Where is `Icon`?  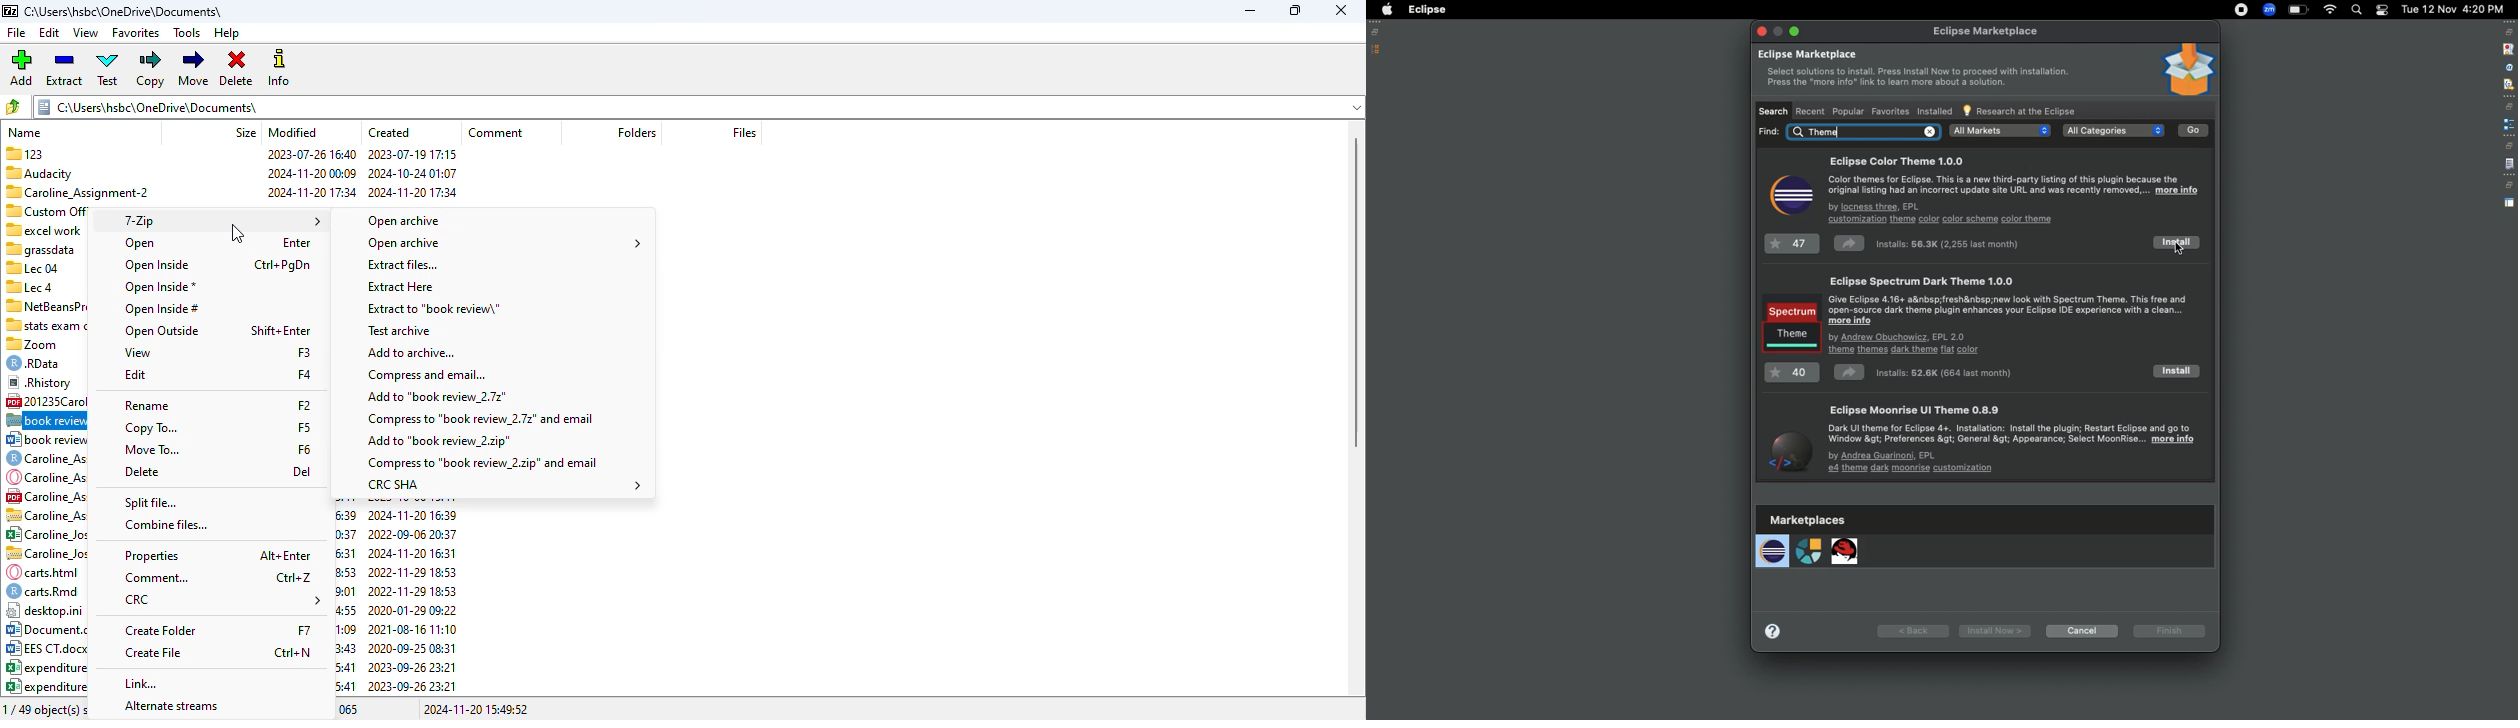 Icon is located at coordinates (2188, 70).